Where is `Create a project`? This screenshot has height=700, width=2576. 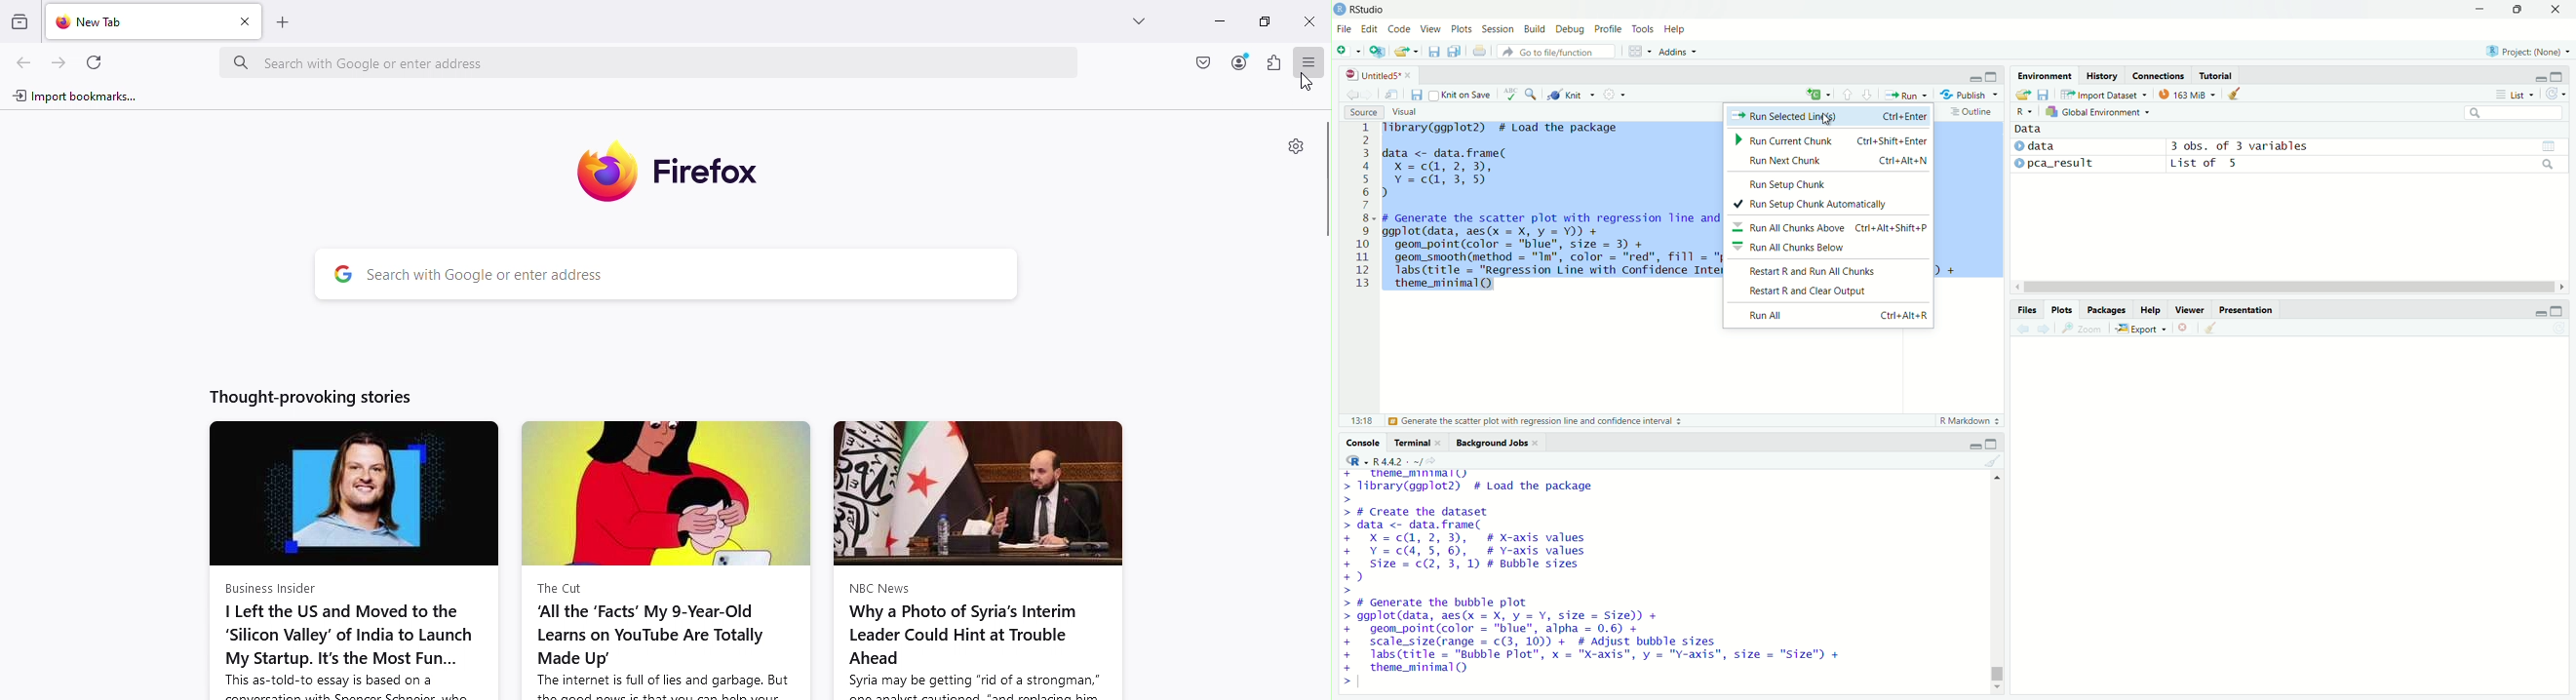 Create a project is located at coordinates (1376, 51).